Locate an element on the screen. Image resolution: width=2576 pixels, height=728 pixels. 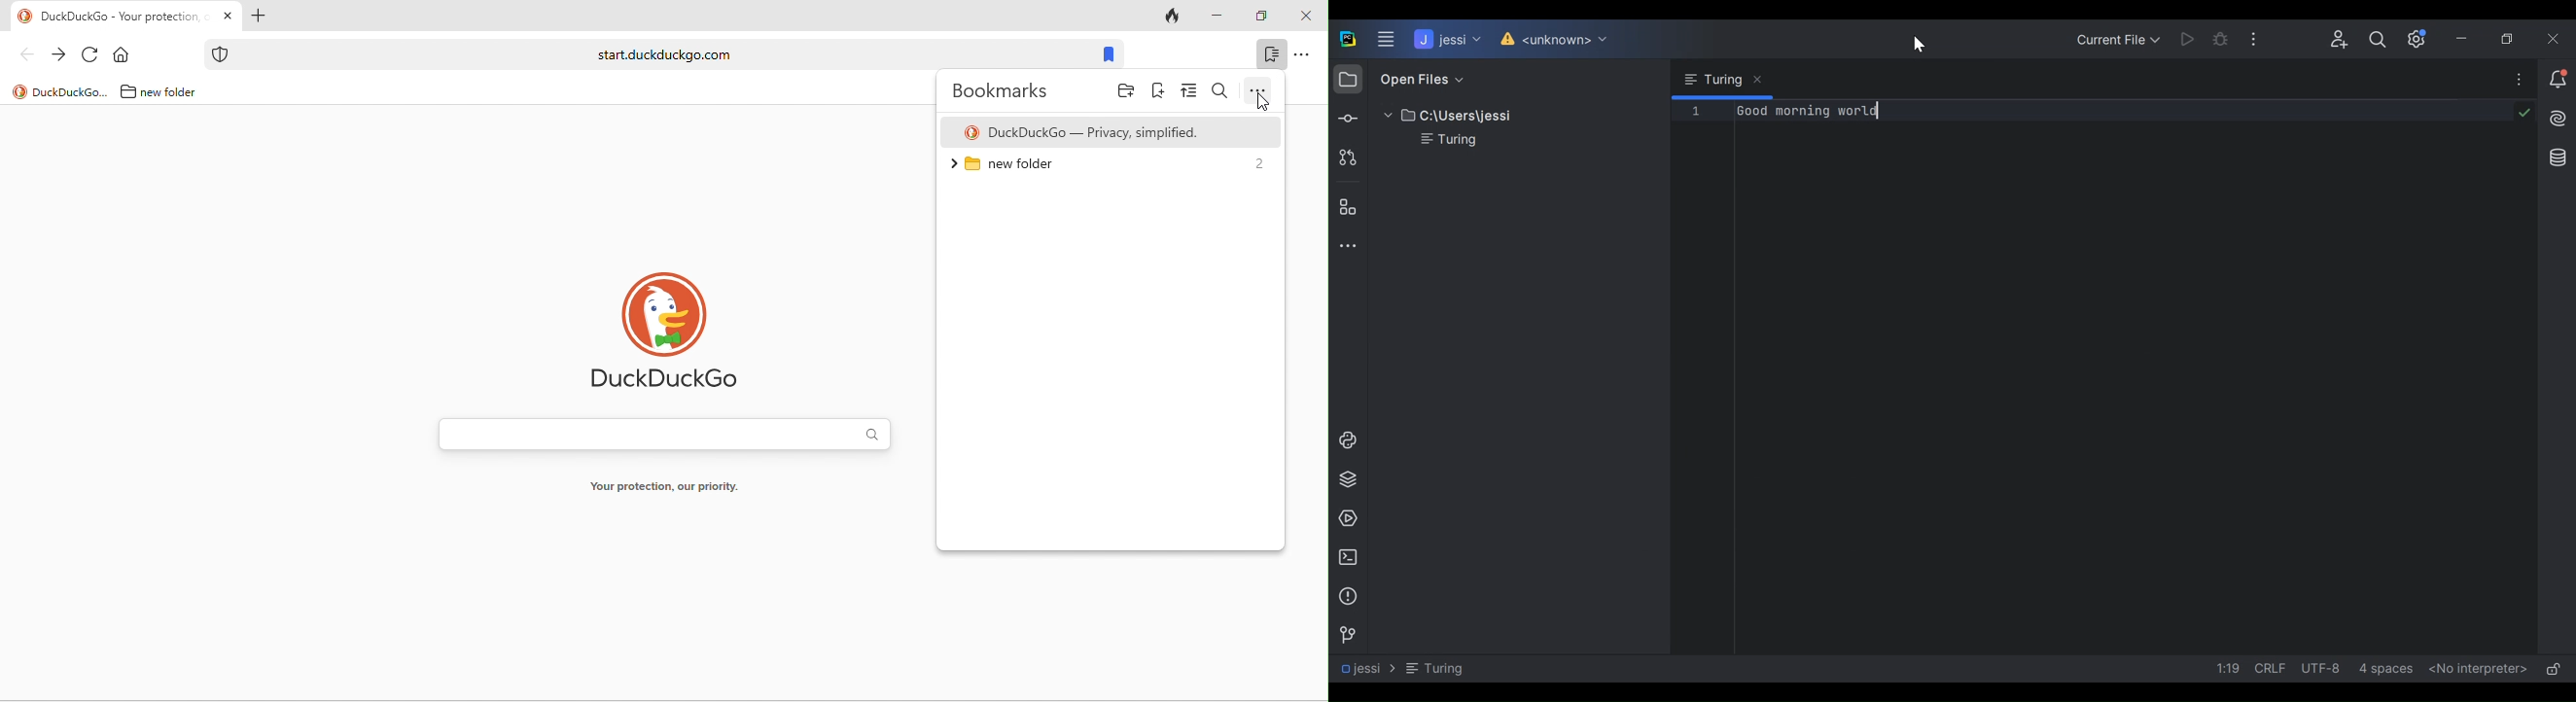
Run is located at coordinates (2188, 38).